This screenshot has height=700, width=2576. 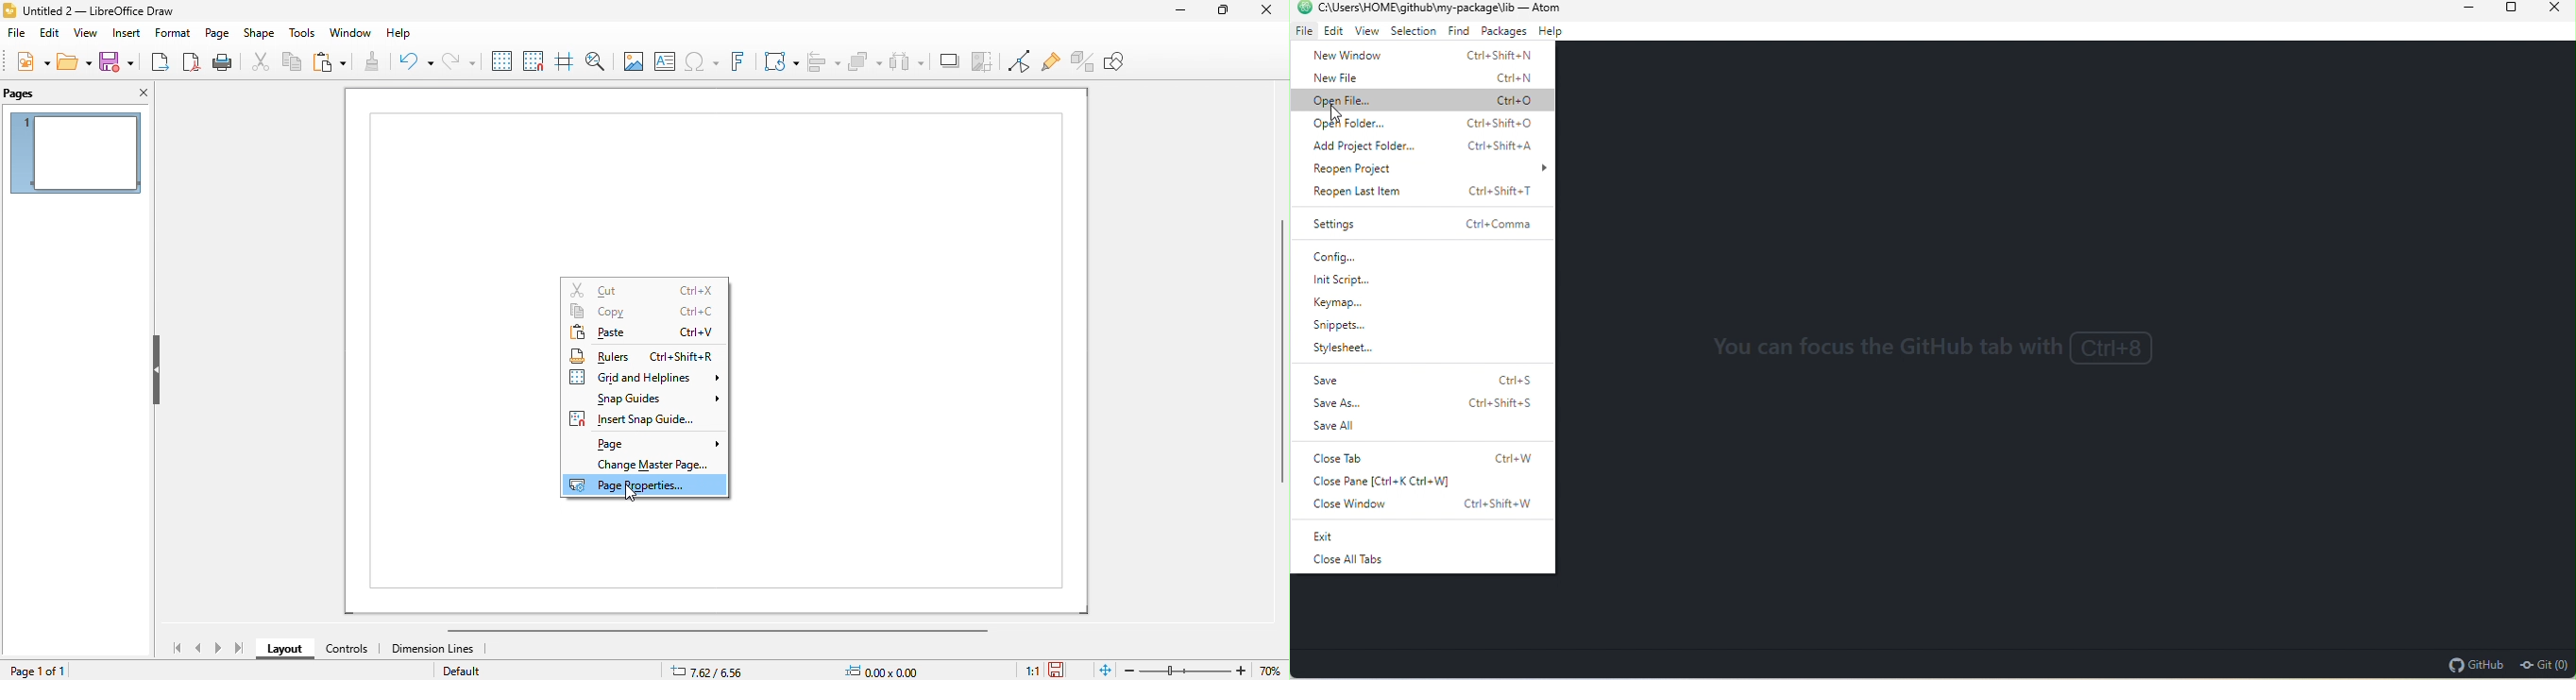 I want to click on page, so click(x=218, y=33).